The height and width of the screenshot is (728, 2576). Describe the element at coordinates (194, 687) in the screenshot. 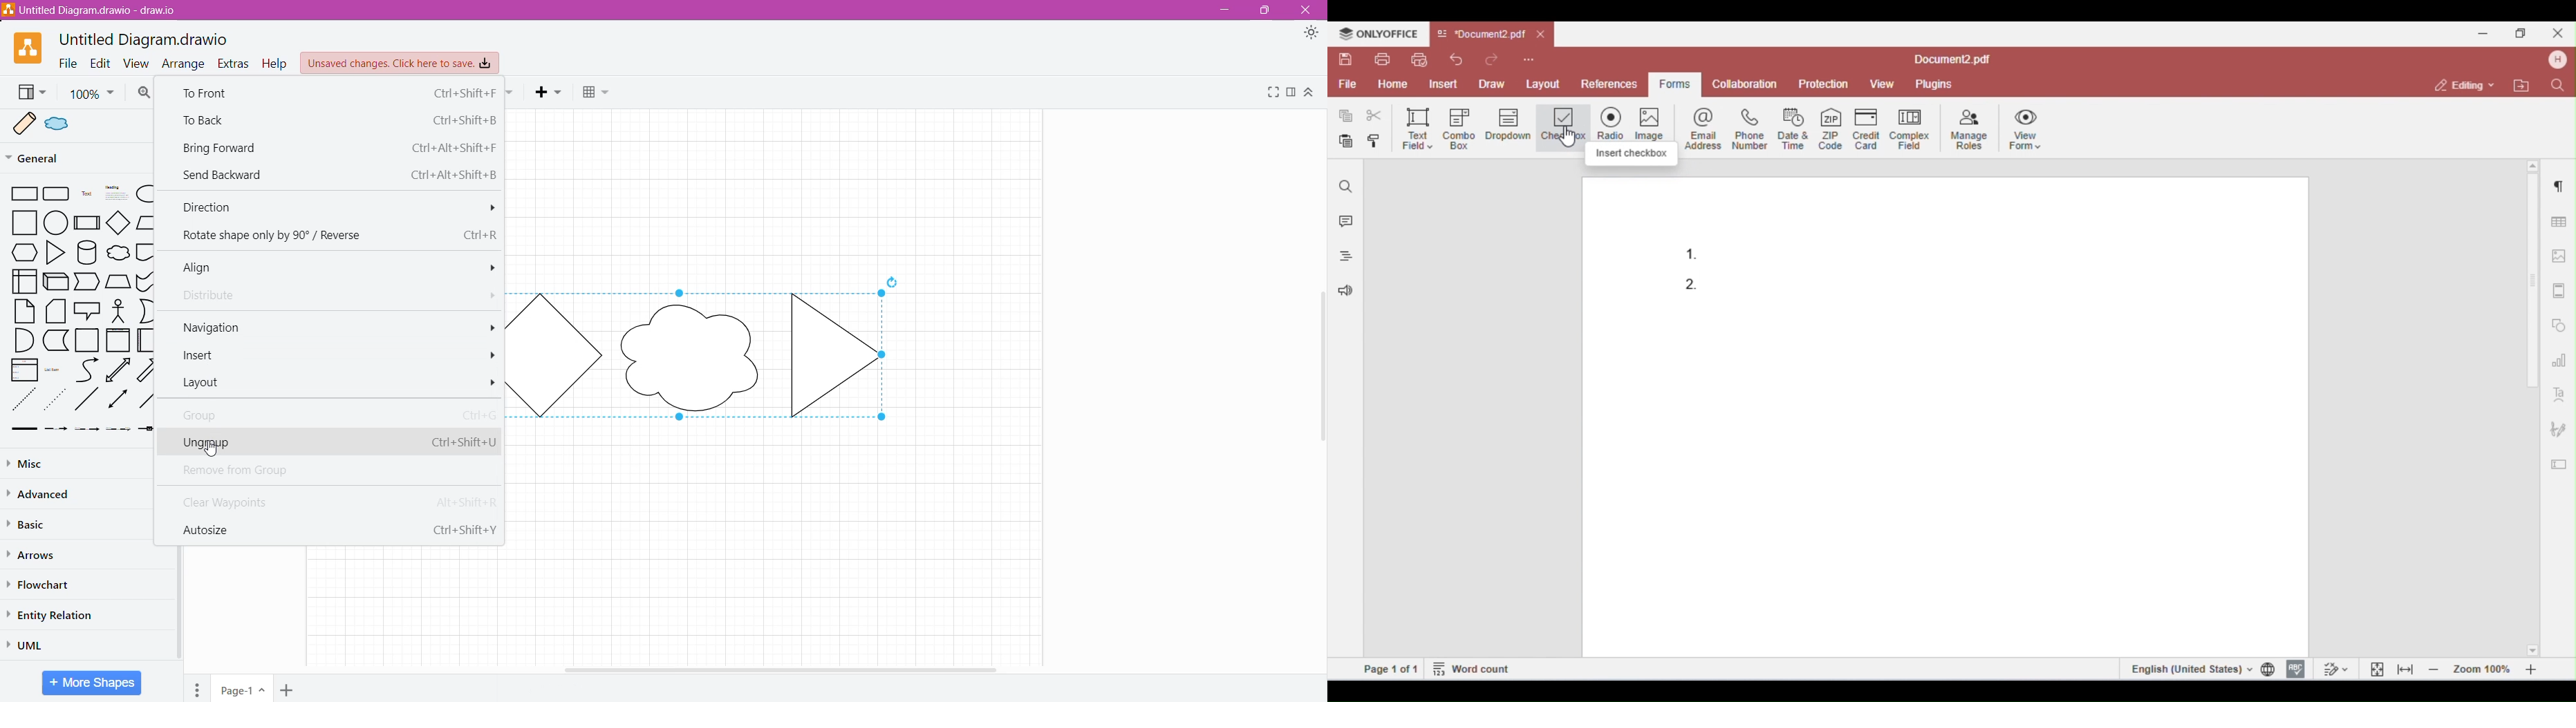

I see `Pages` at that location.